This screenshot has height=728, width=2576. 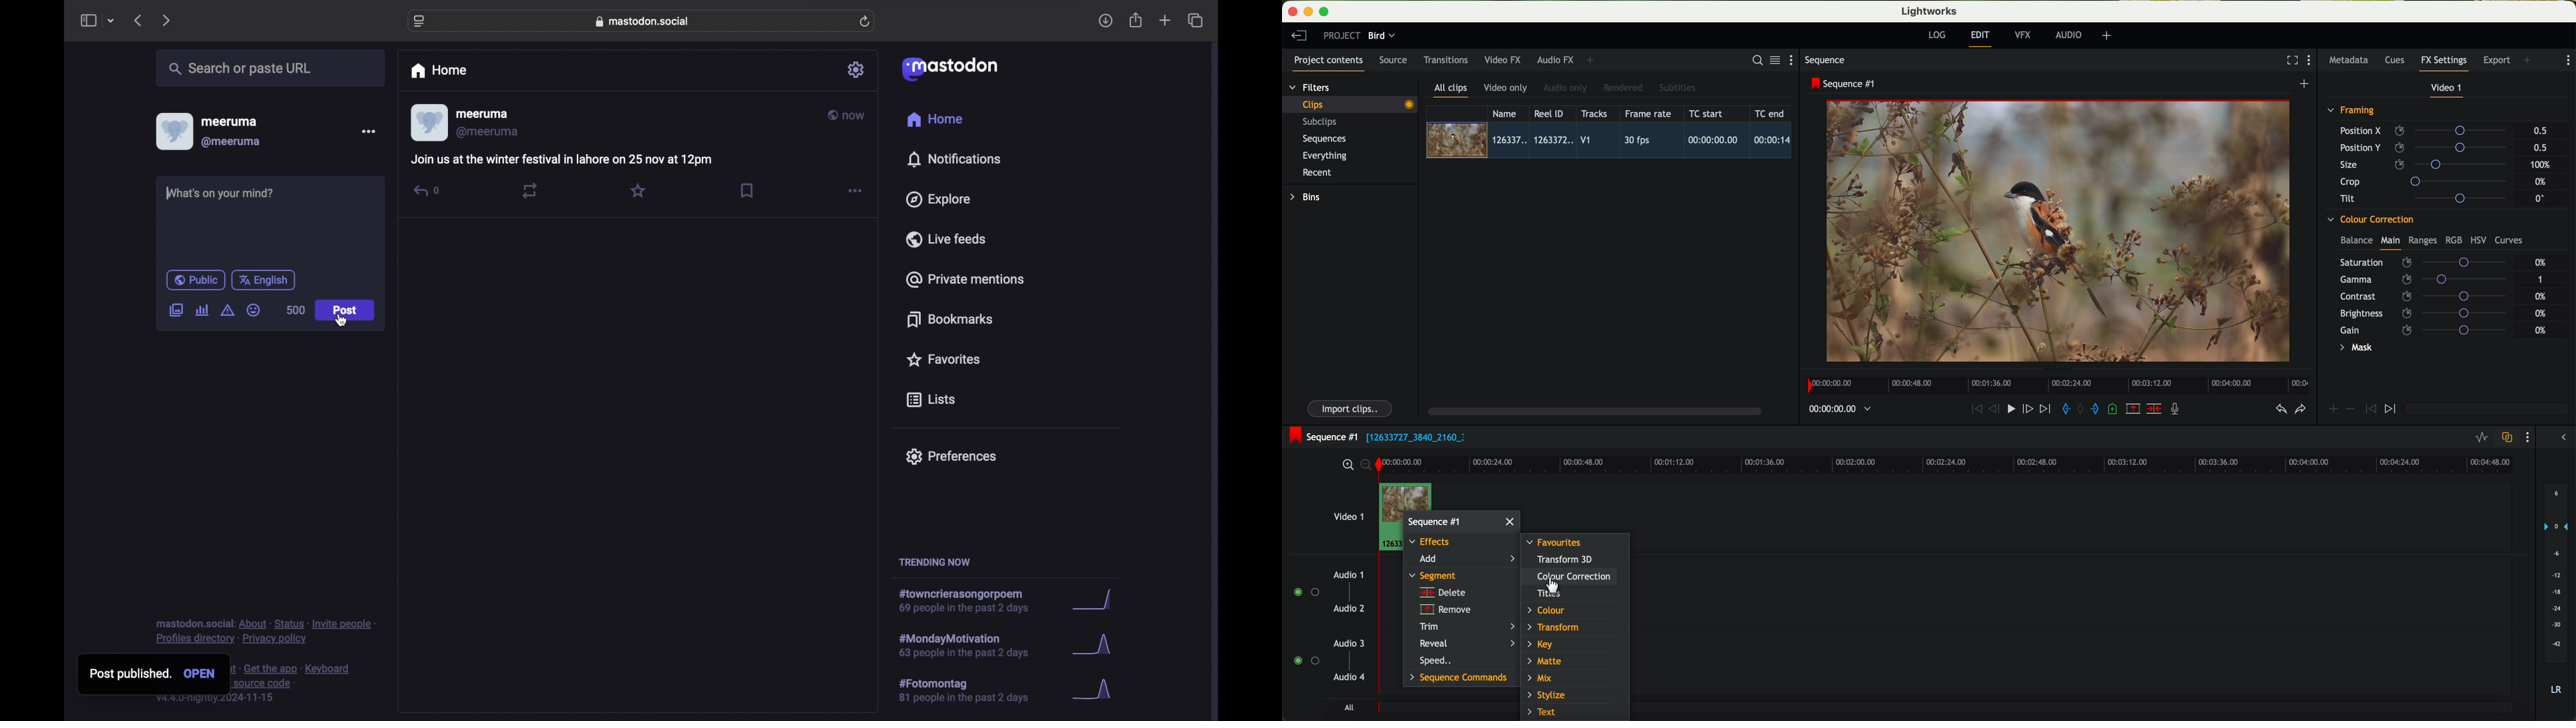 I want to click on right click, so click(x=1404, y=517).